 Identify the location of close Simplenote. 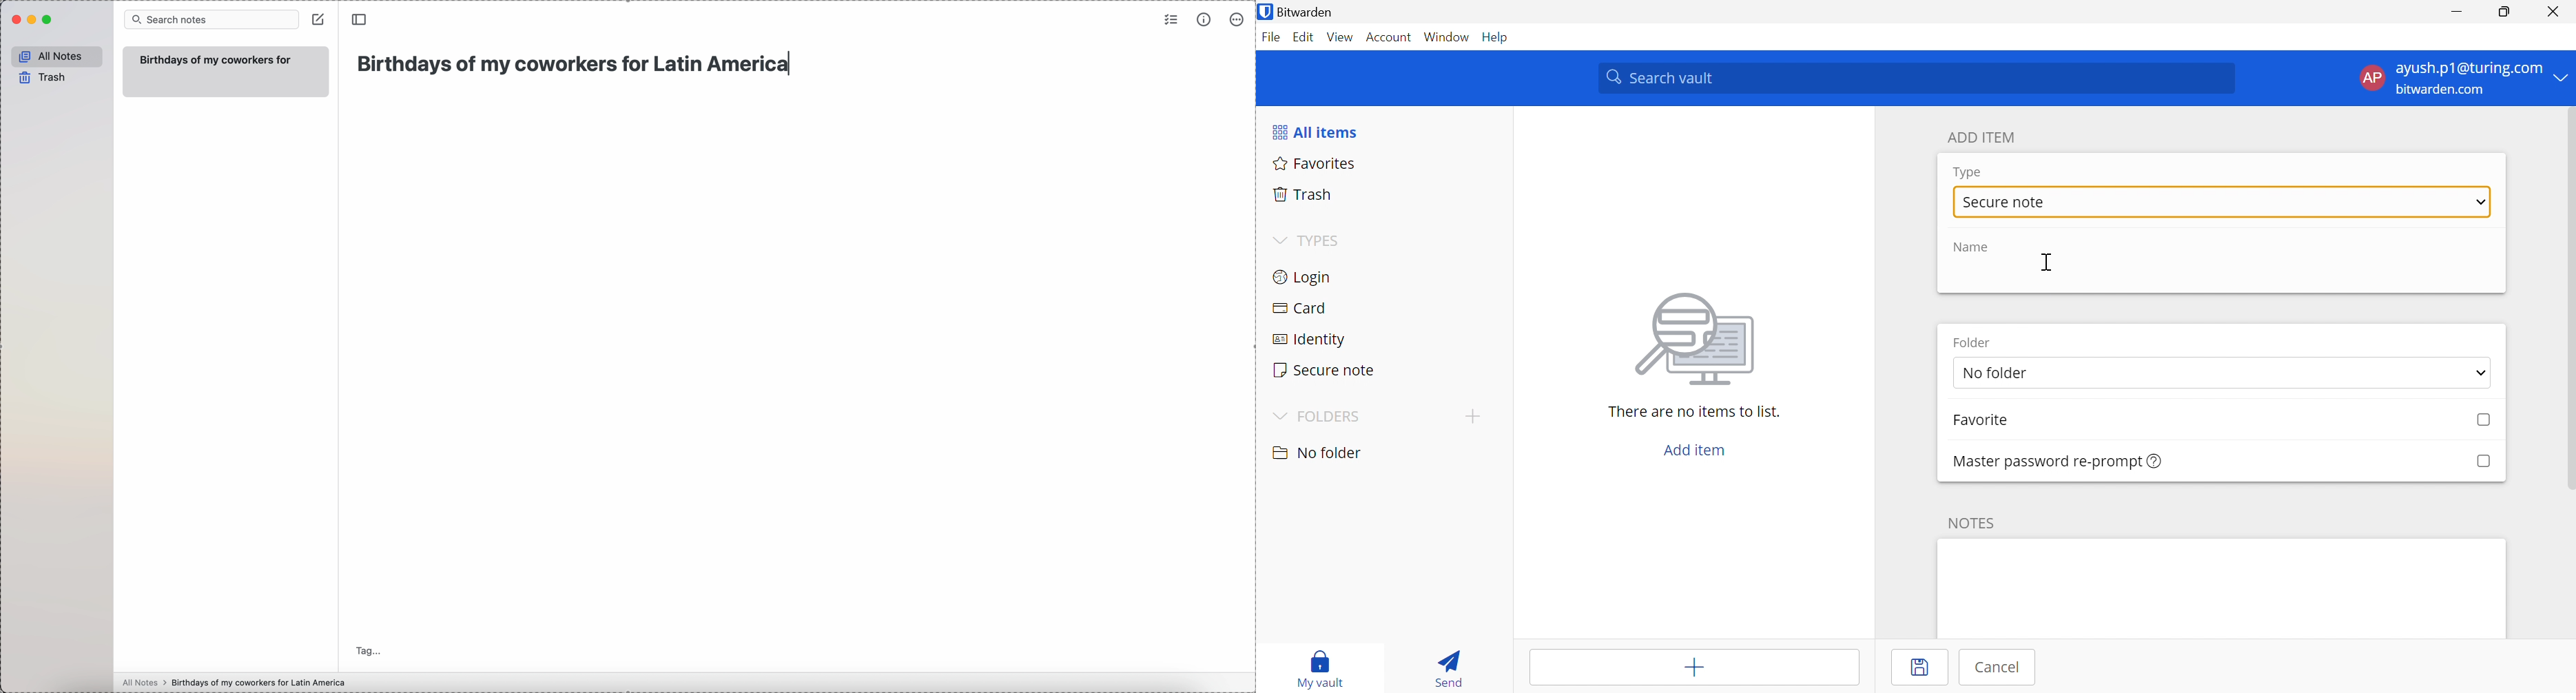
(15, 19).